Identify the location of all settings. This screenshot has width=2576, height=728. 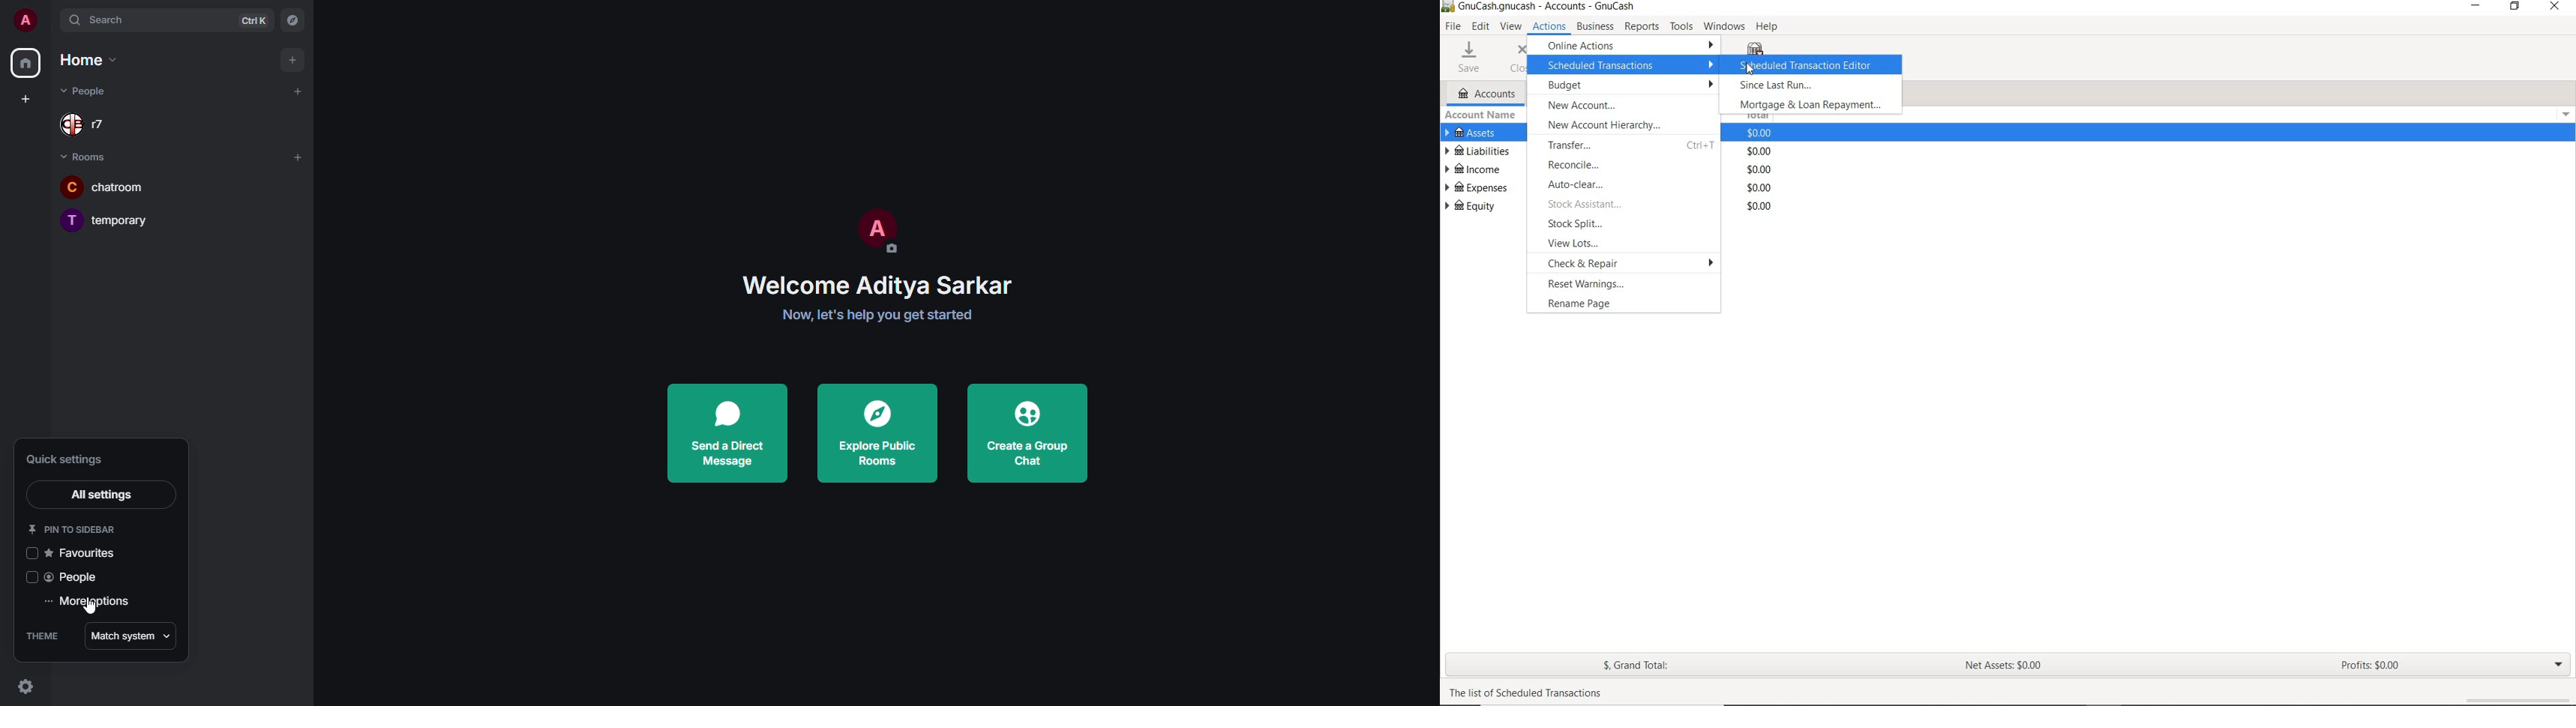
(101, 493).